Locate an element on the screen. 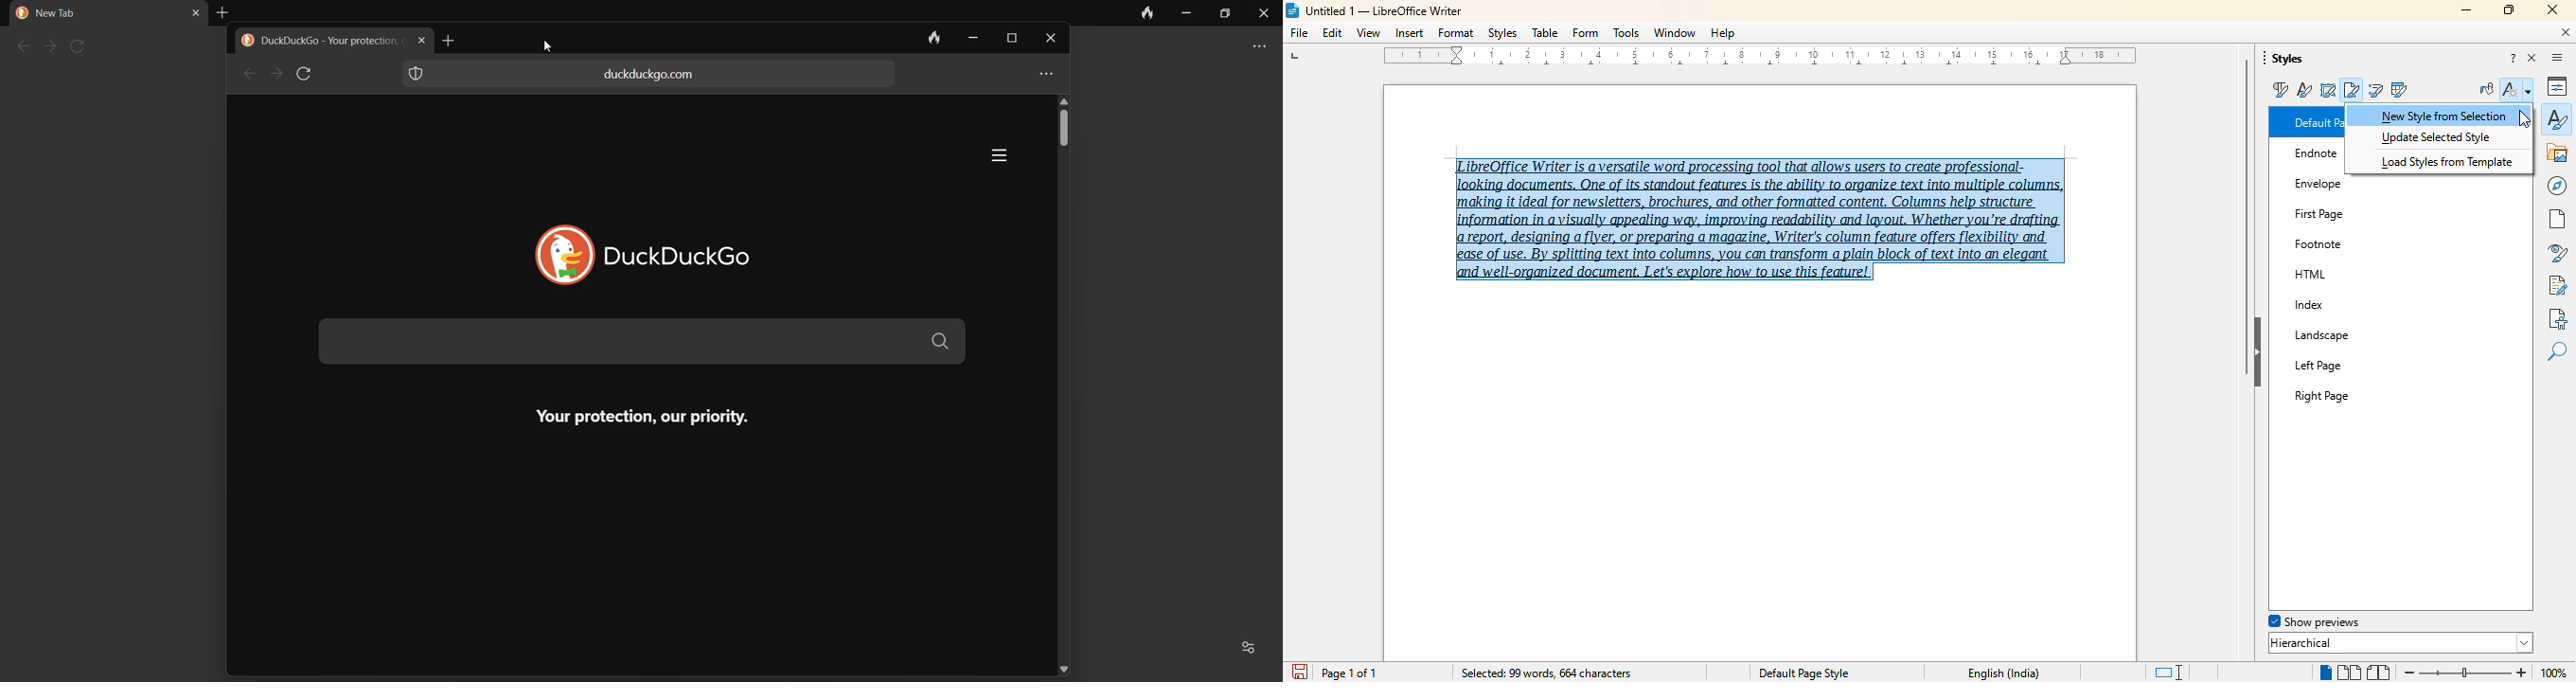 Image resolution: width=2576 pixels, height=700 pixels. HTML is located at coordinates (2332, 271).